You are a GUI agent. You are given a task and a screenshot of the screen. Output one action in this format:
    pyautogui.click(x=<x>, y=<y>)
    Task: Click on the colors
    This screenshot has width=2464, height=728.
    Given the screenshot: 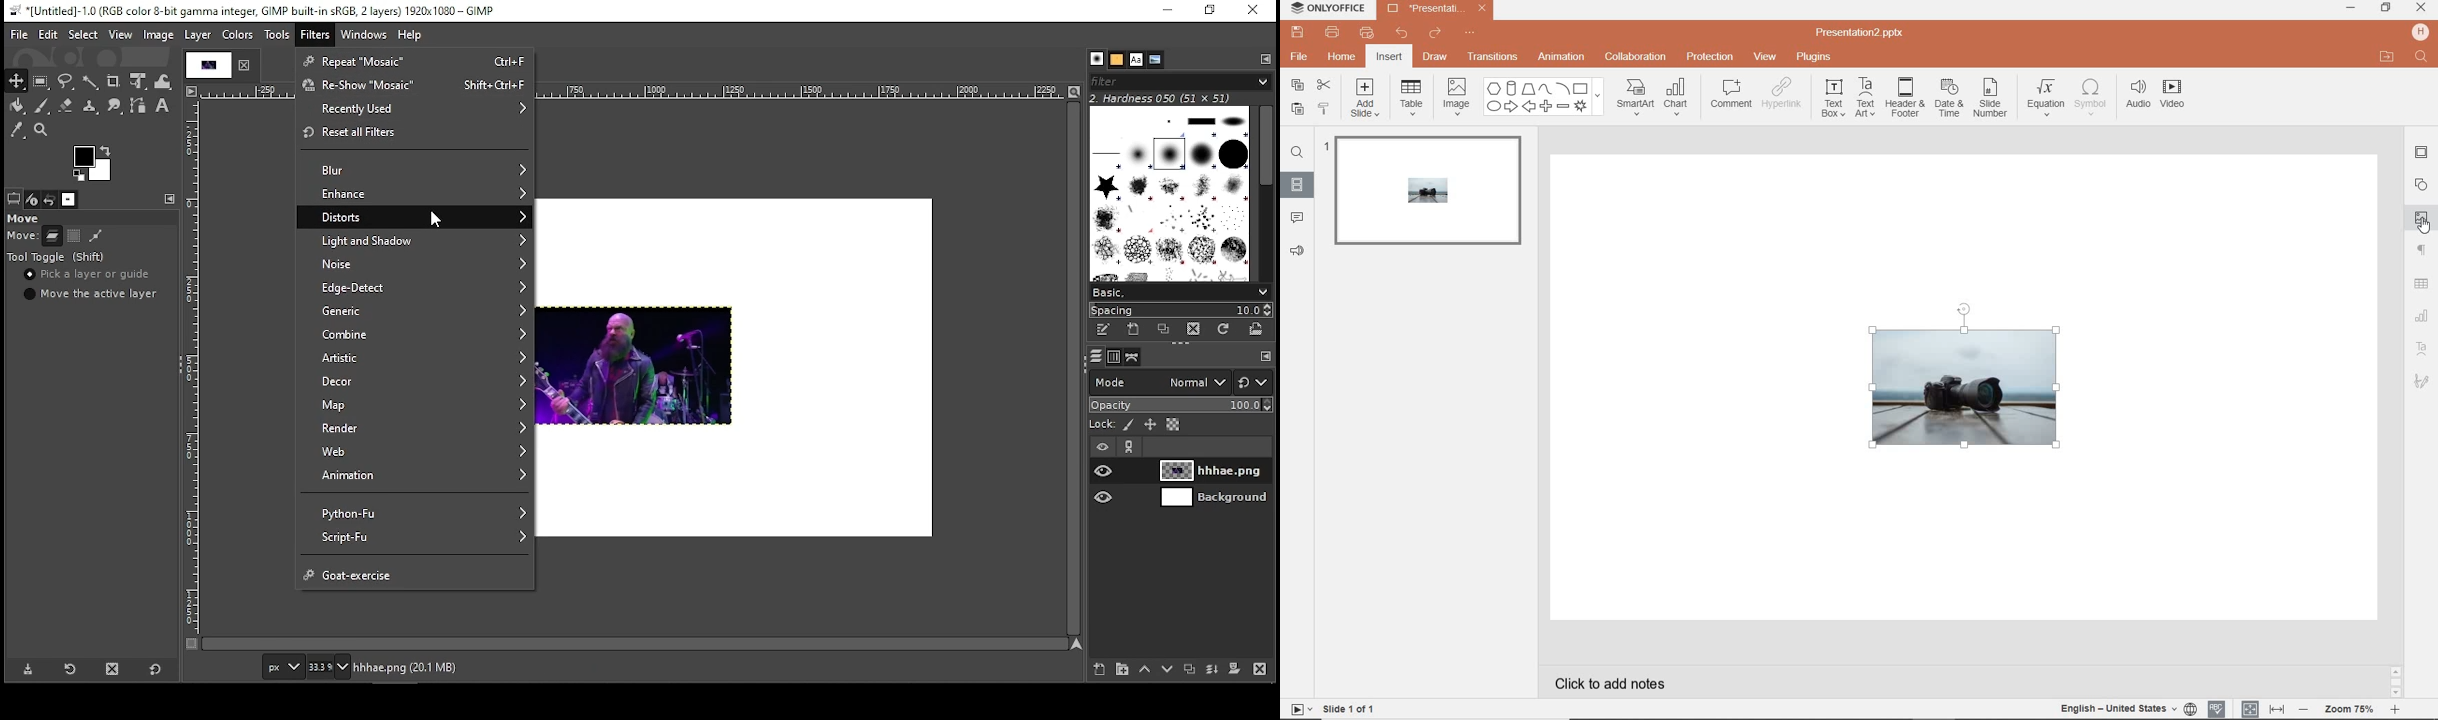 What is the action you would take?
    pyautogui.click(x=94, y=161)
    